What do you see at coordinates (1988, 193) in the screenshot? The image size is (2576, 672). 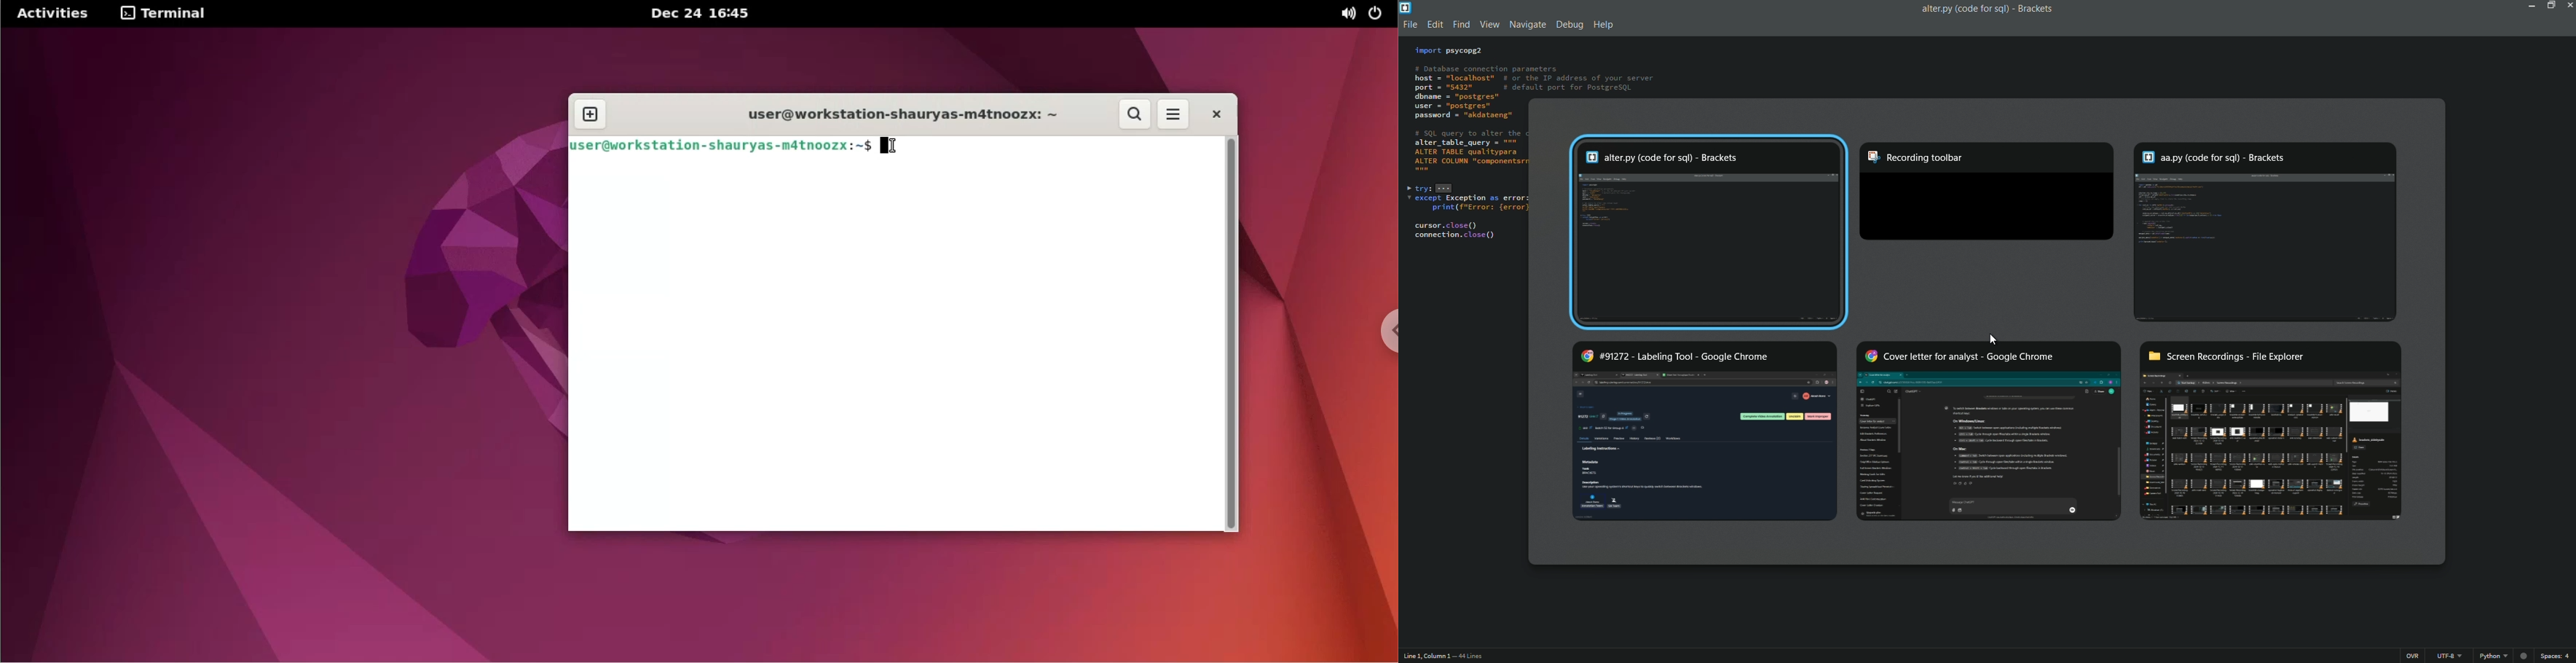 I see `Recording toolbar` at bounding box center [1988, 193].